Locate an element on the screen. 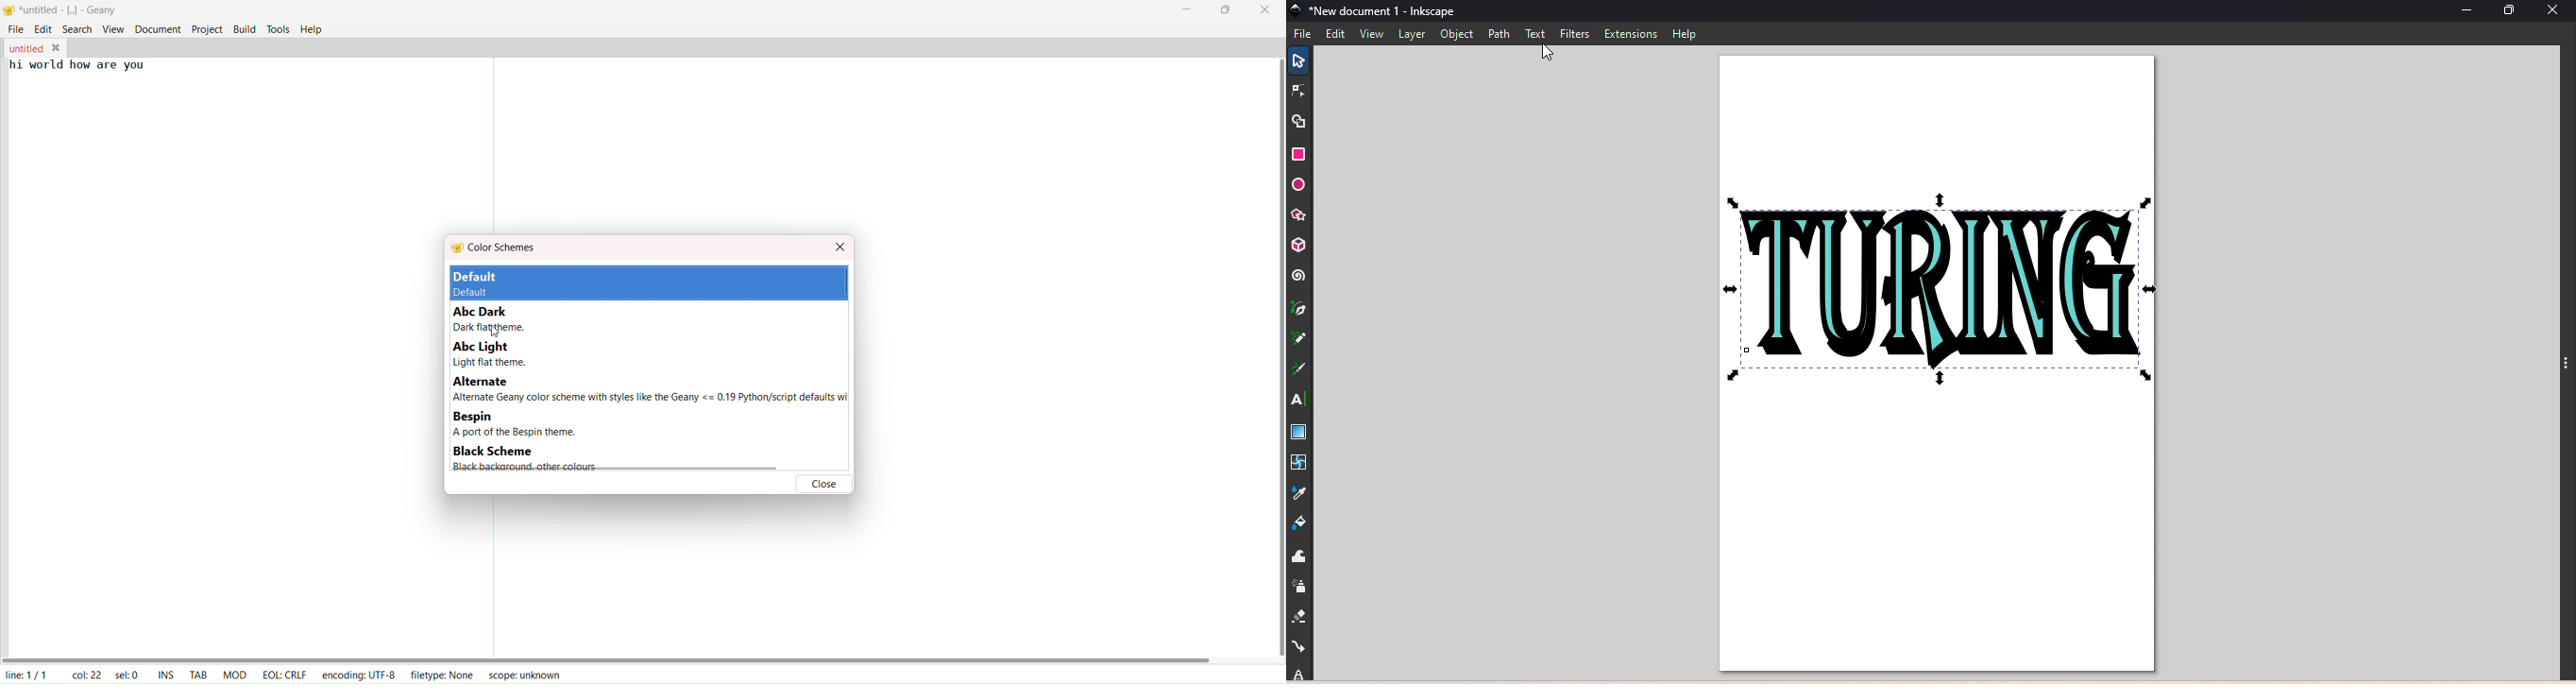 Image resolution: width=2576 pixels, height=700 pixels. Maximize is located at coordinates (2513, 11).